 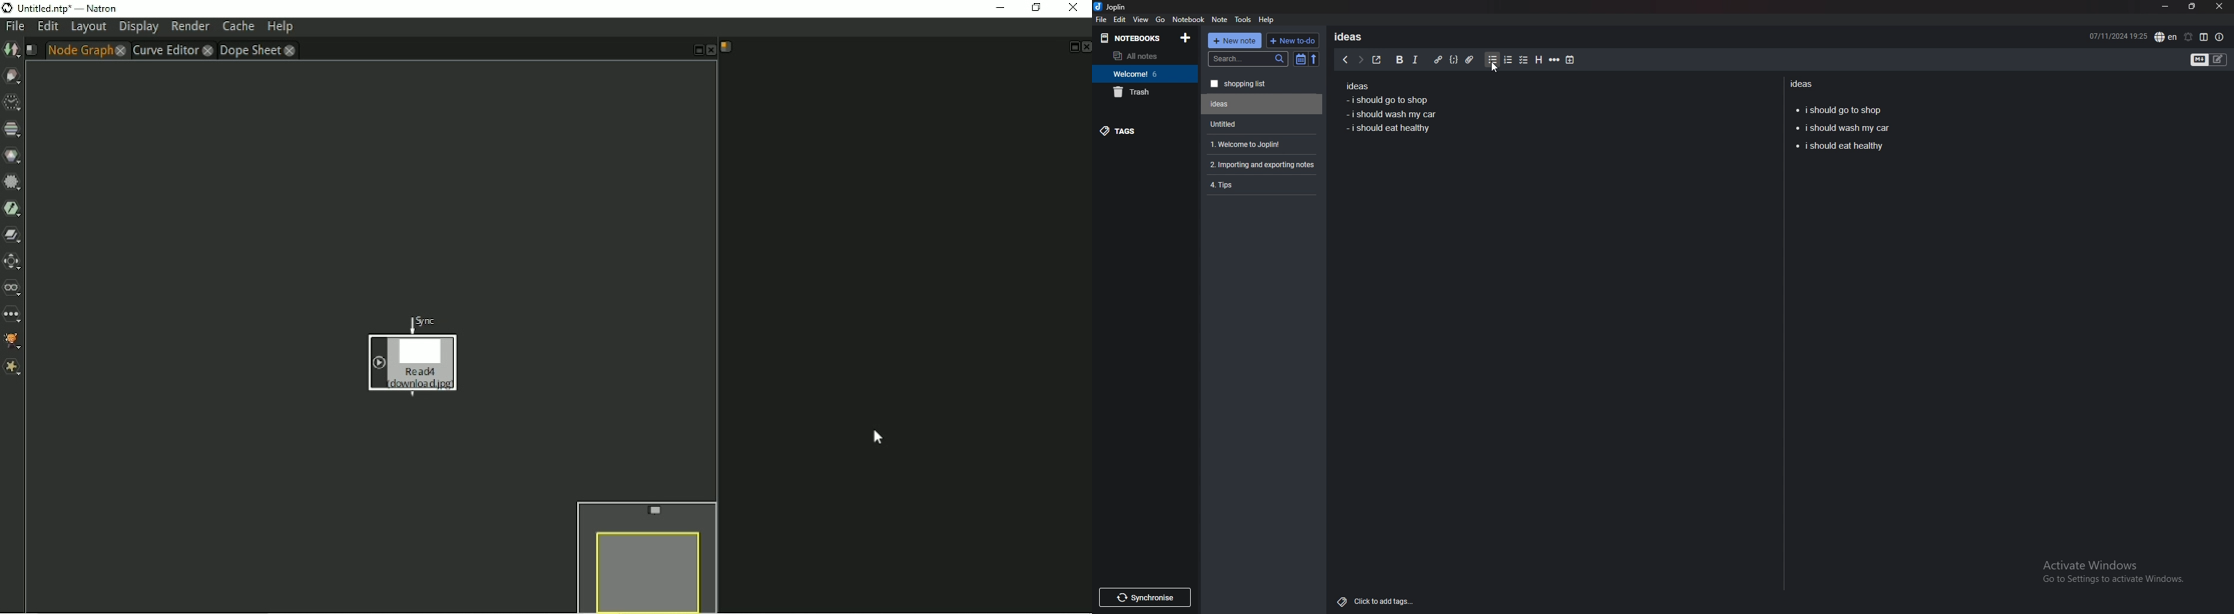 I want to click on trash, so click(x=1145, y=92).